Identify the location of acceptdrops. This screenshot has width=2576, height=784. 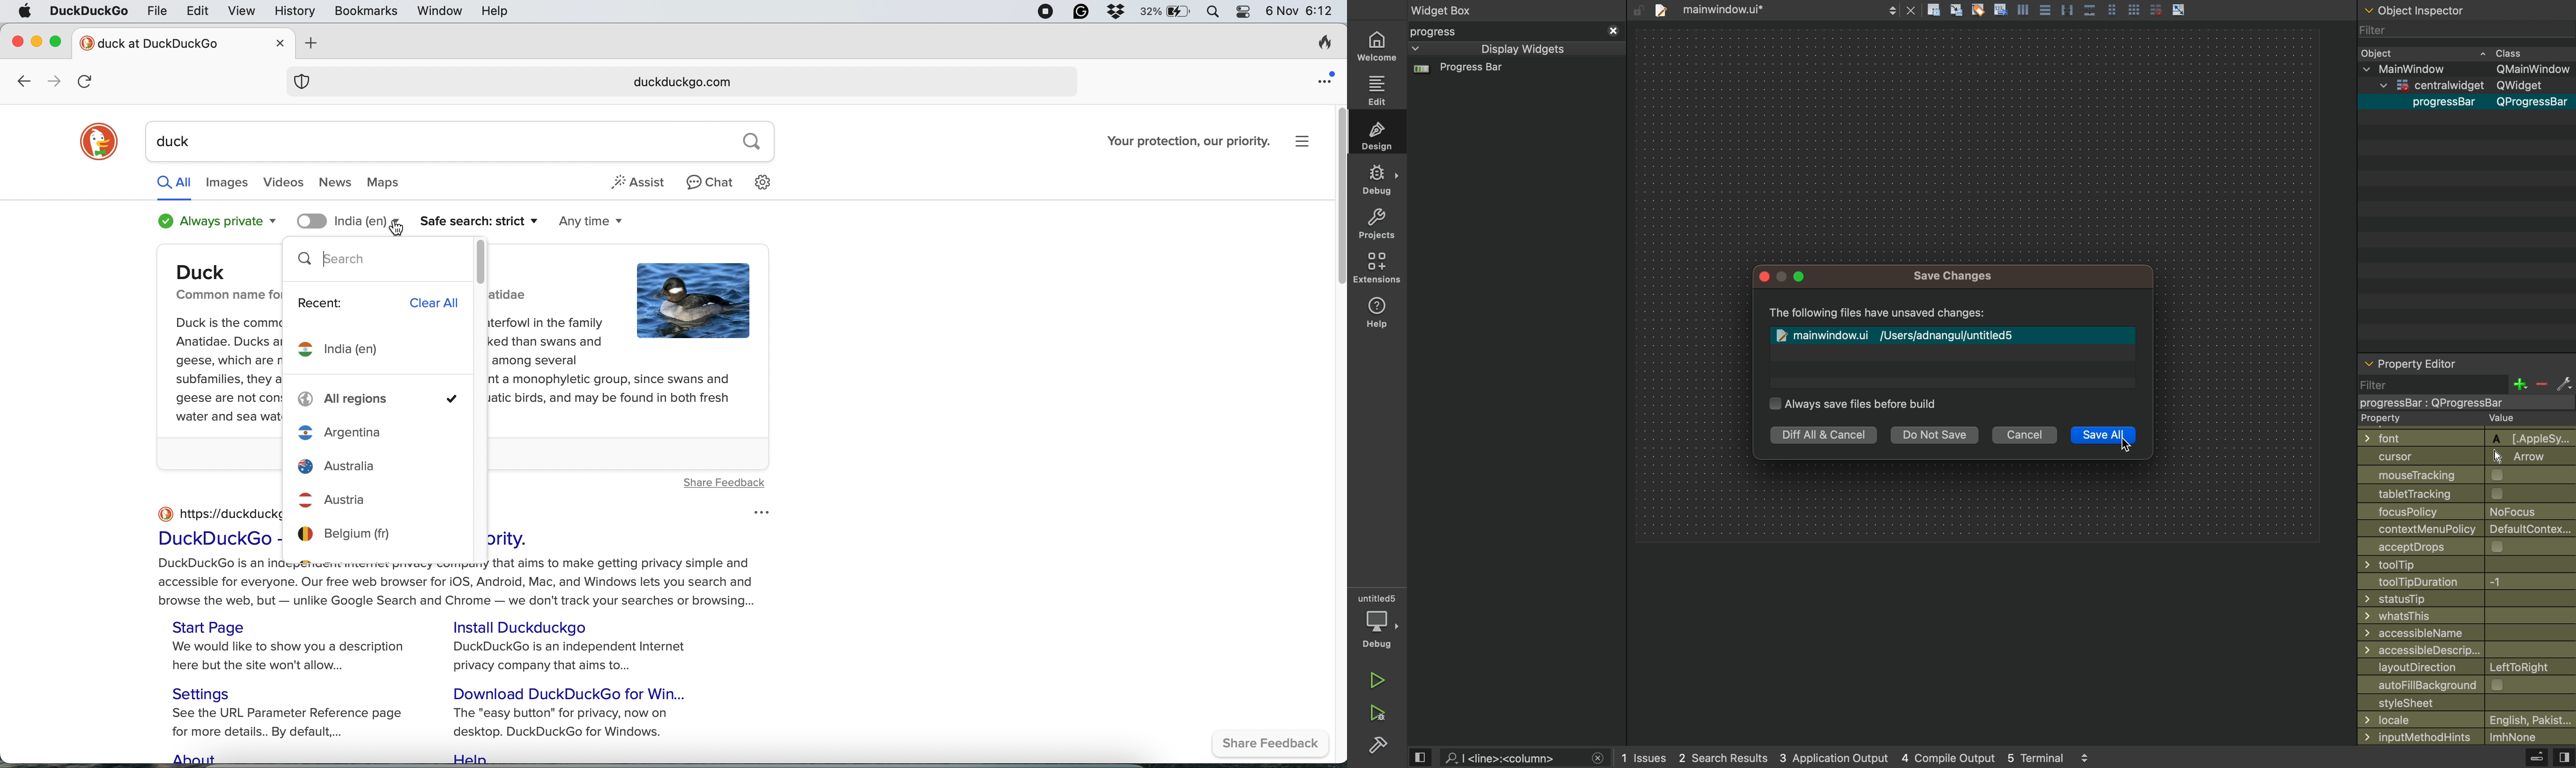
(2458, 545).